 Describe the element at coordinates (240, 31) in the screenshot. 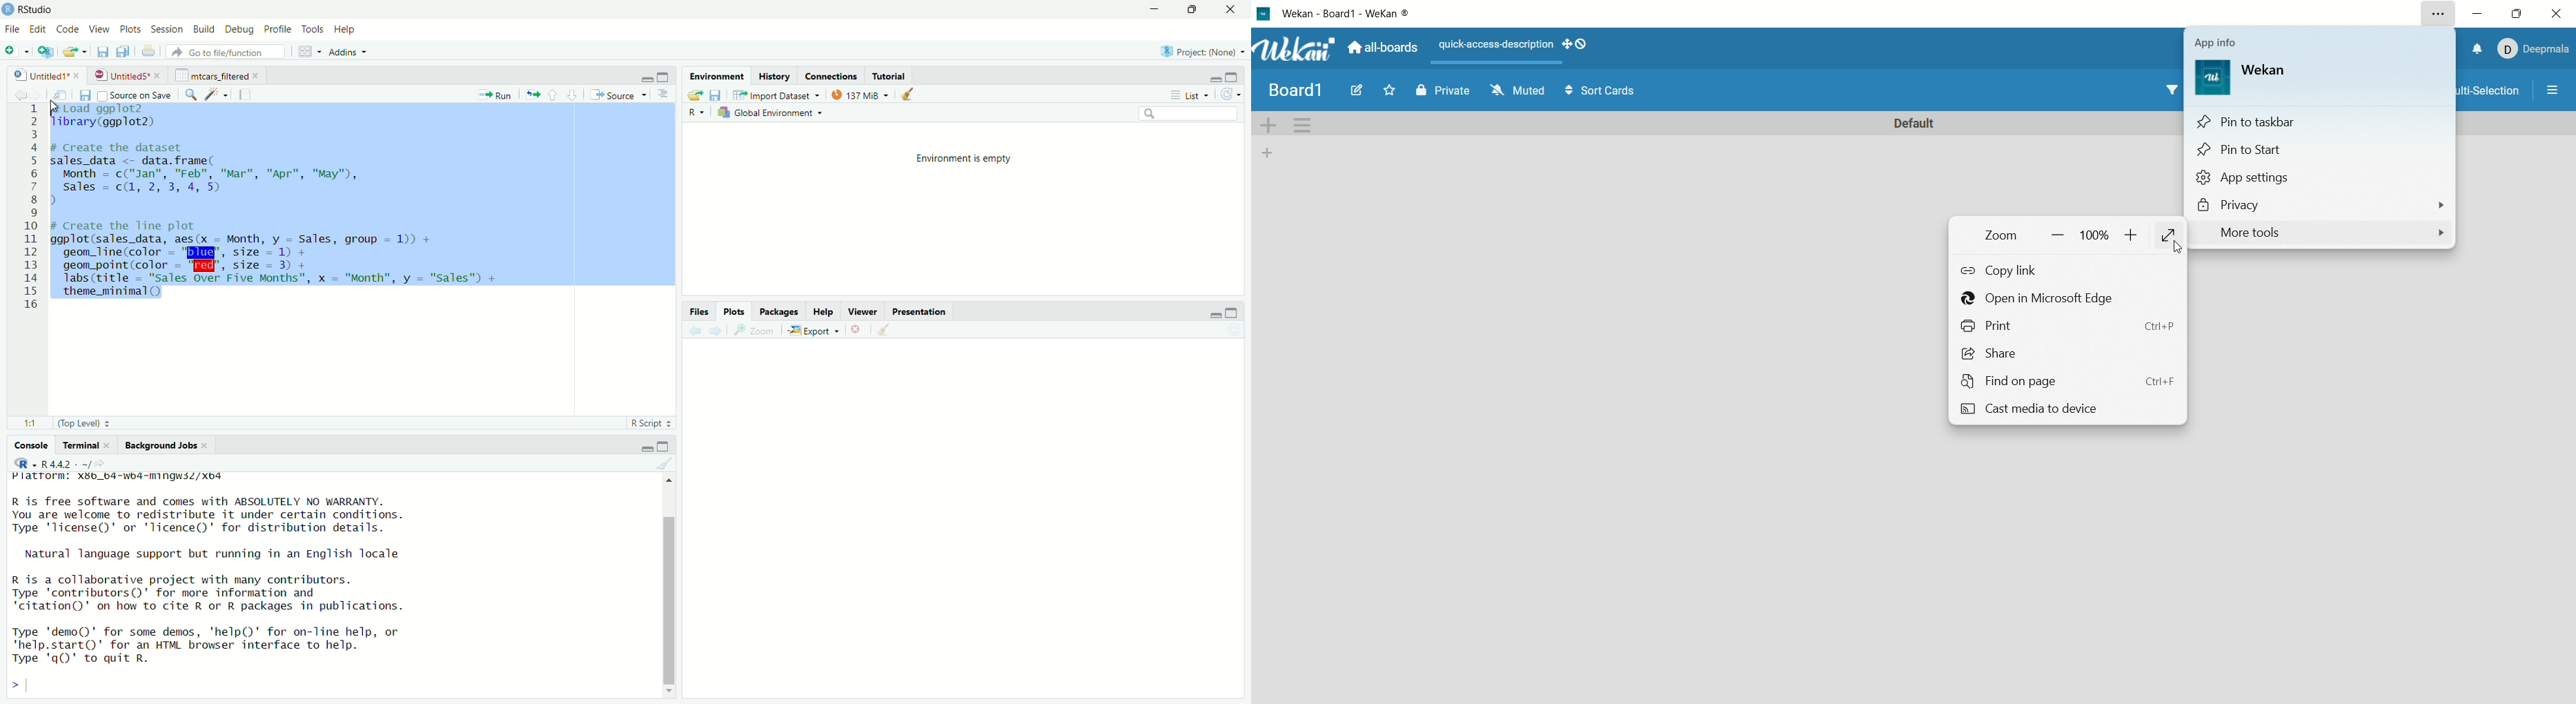

I see `debug` at that location.